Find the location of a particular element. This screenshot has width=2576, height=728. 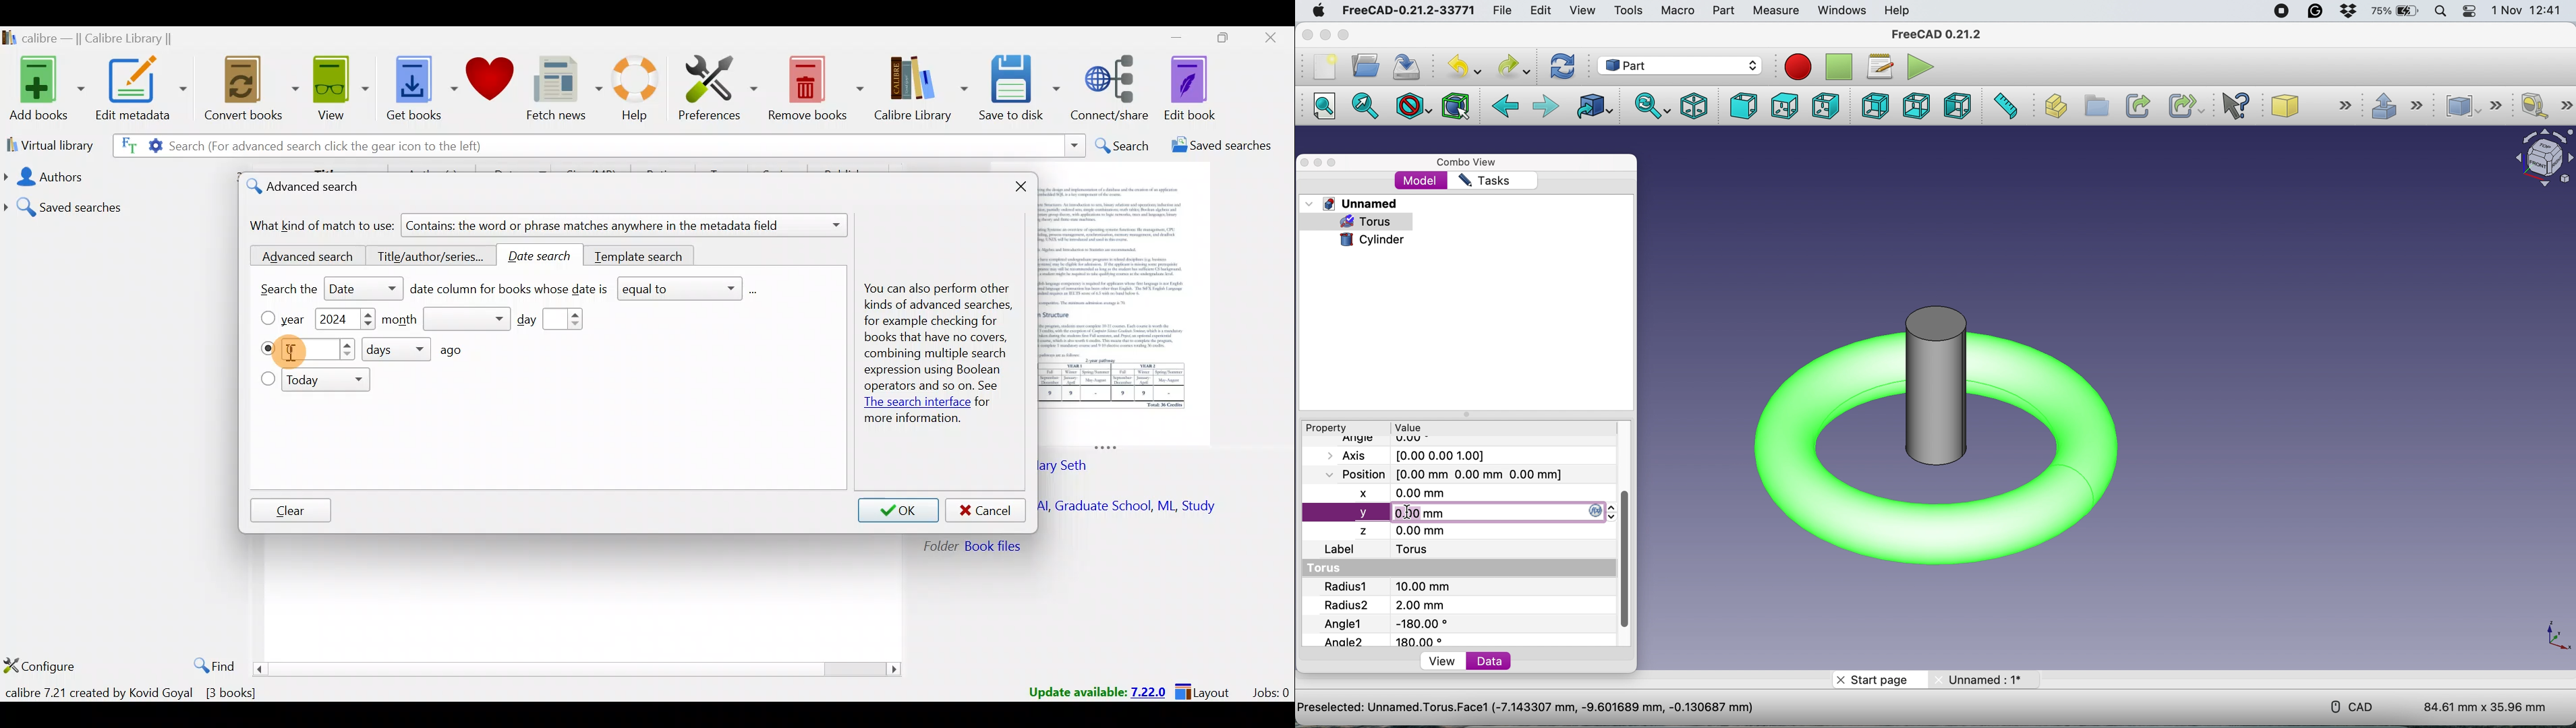

Calibre library is located at coordinates (923, 90).